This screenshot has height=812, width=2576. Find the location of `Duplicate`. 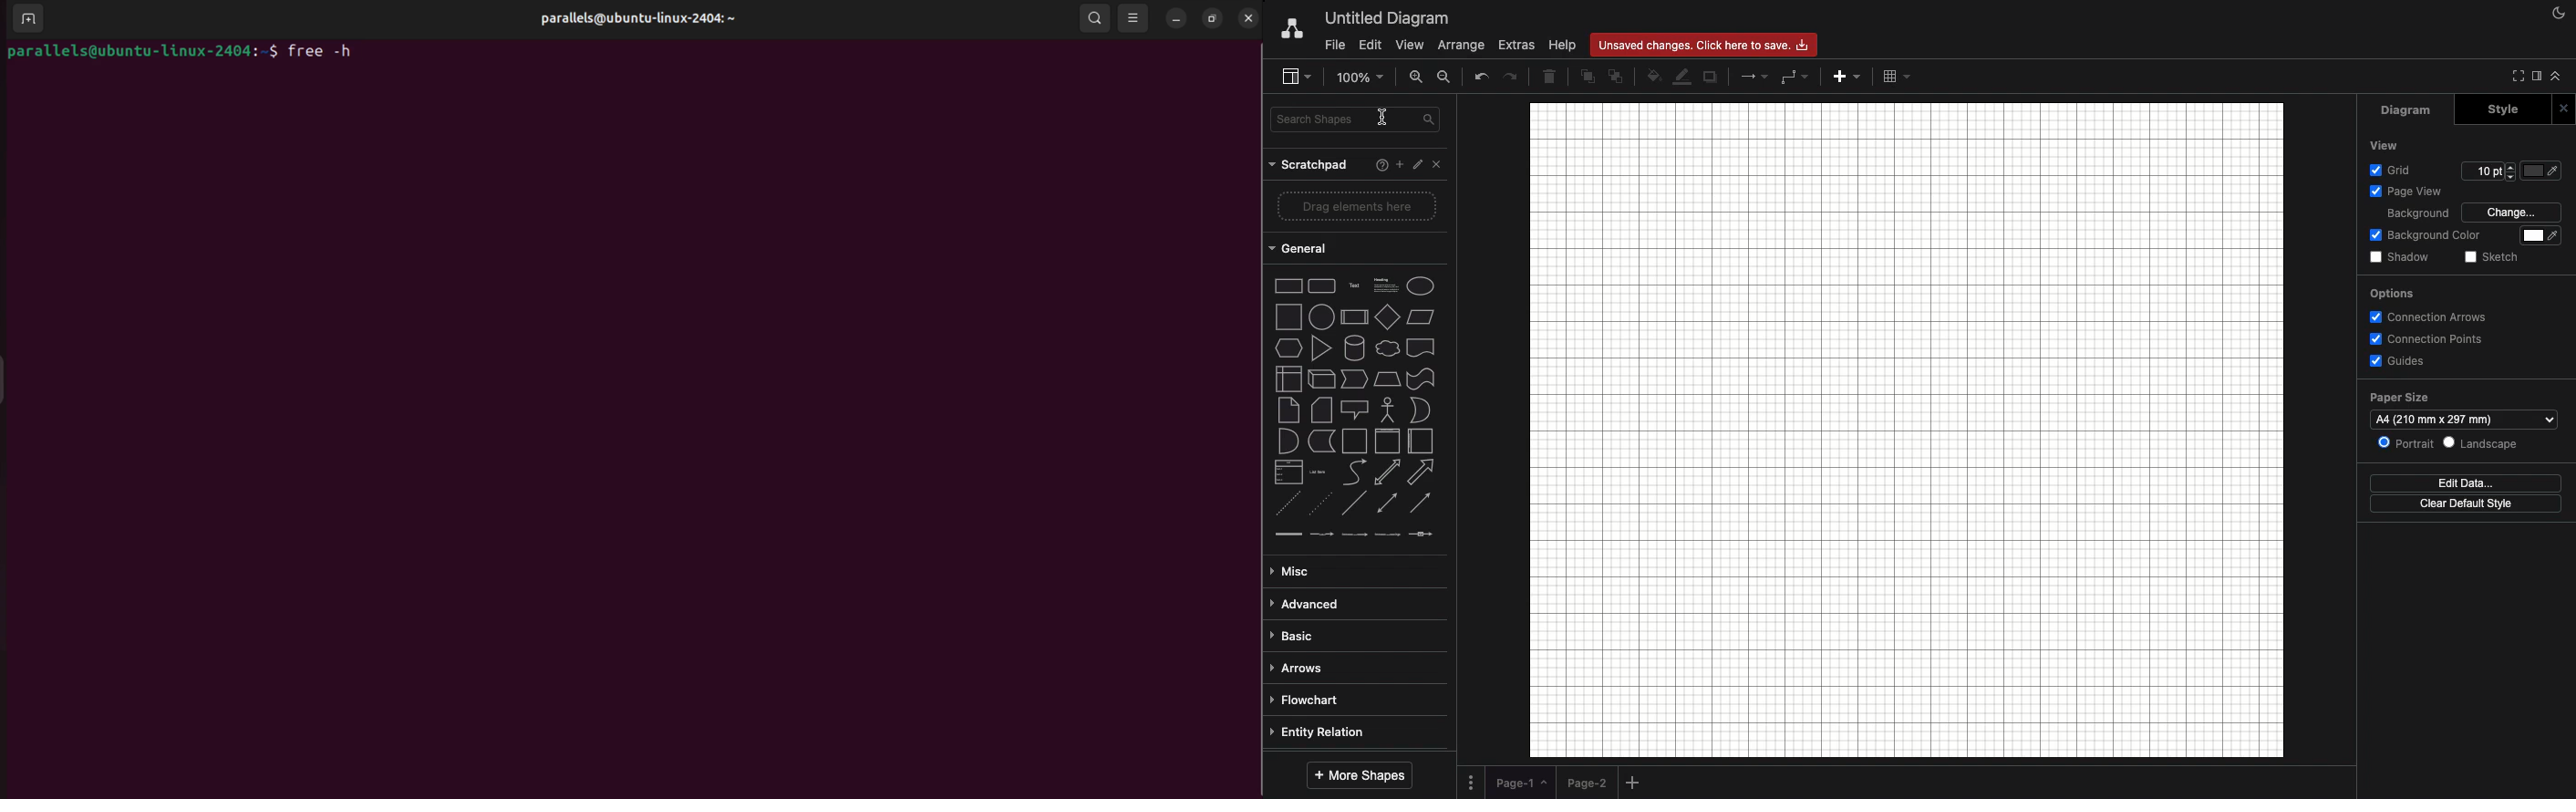

Duplicate is located at coordinates (1712, 78).